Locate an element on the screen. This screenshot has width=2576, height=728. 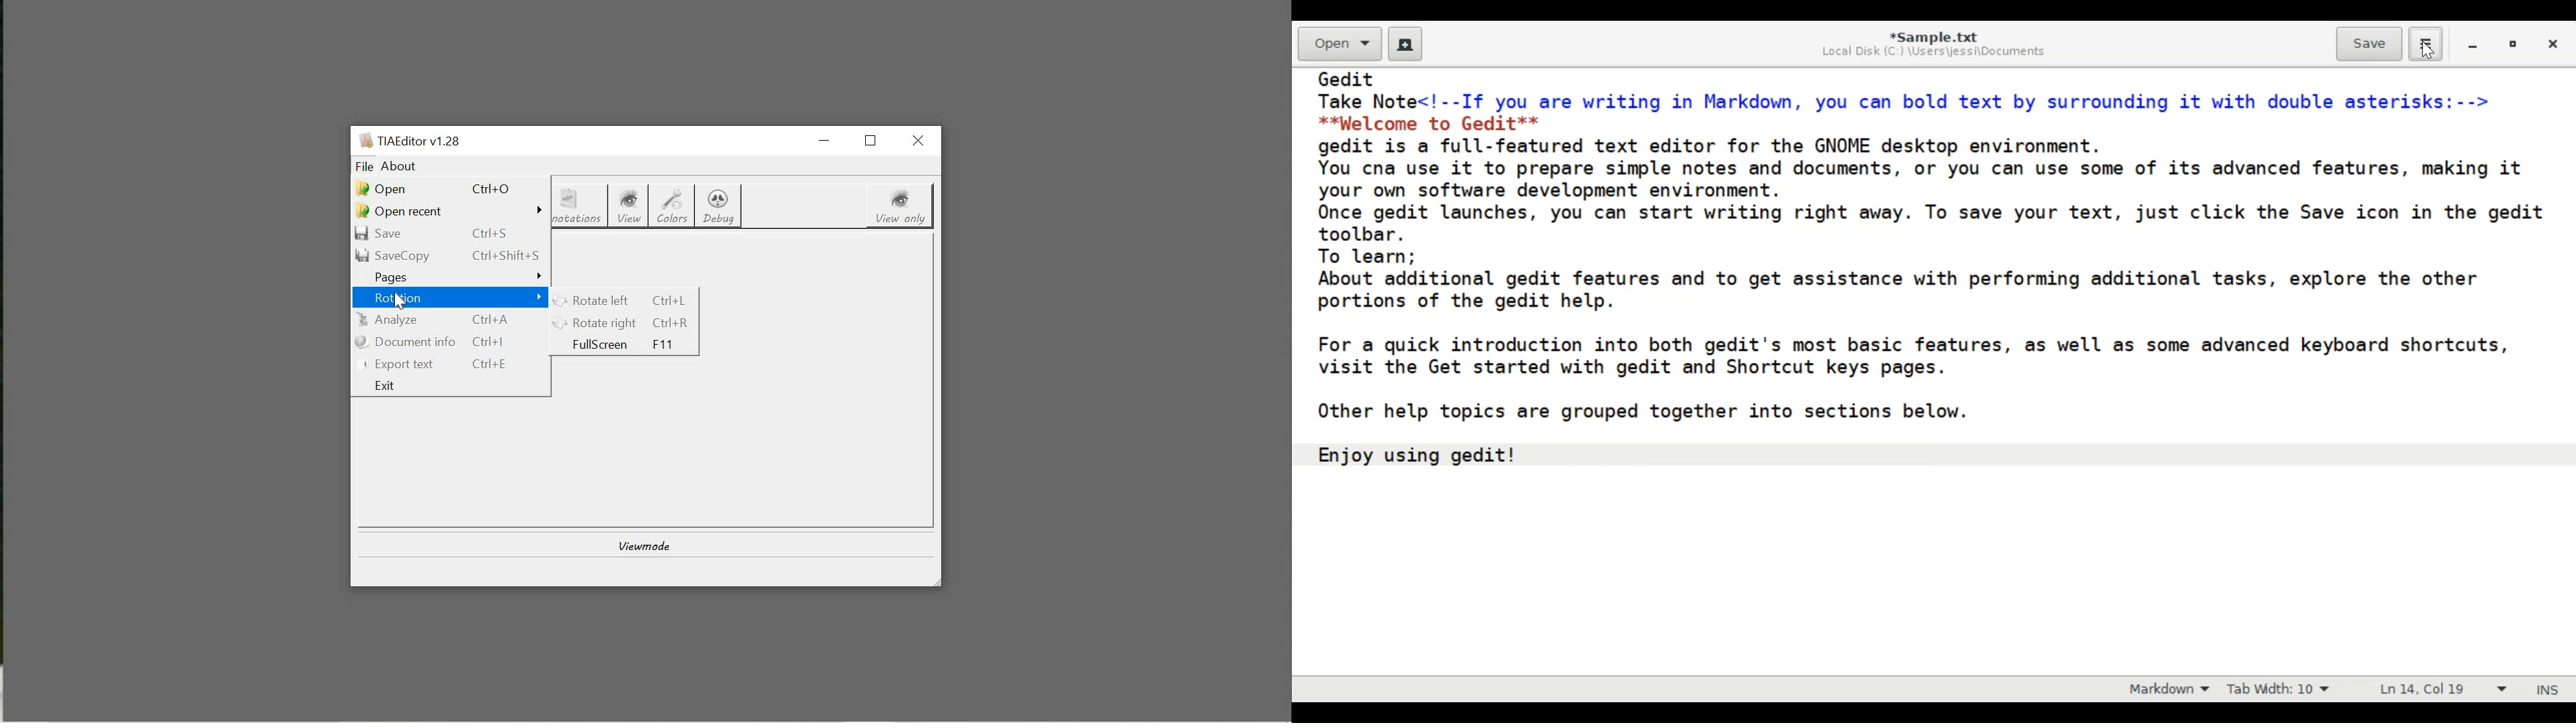
Open is located at coordinates (1339, 44).